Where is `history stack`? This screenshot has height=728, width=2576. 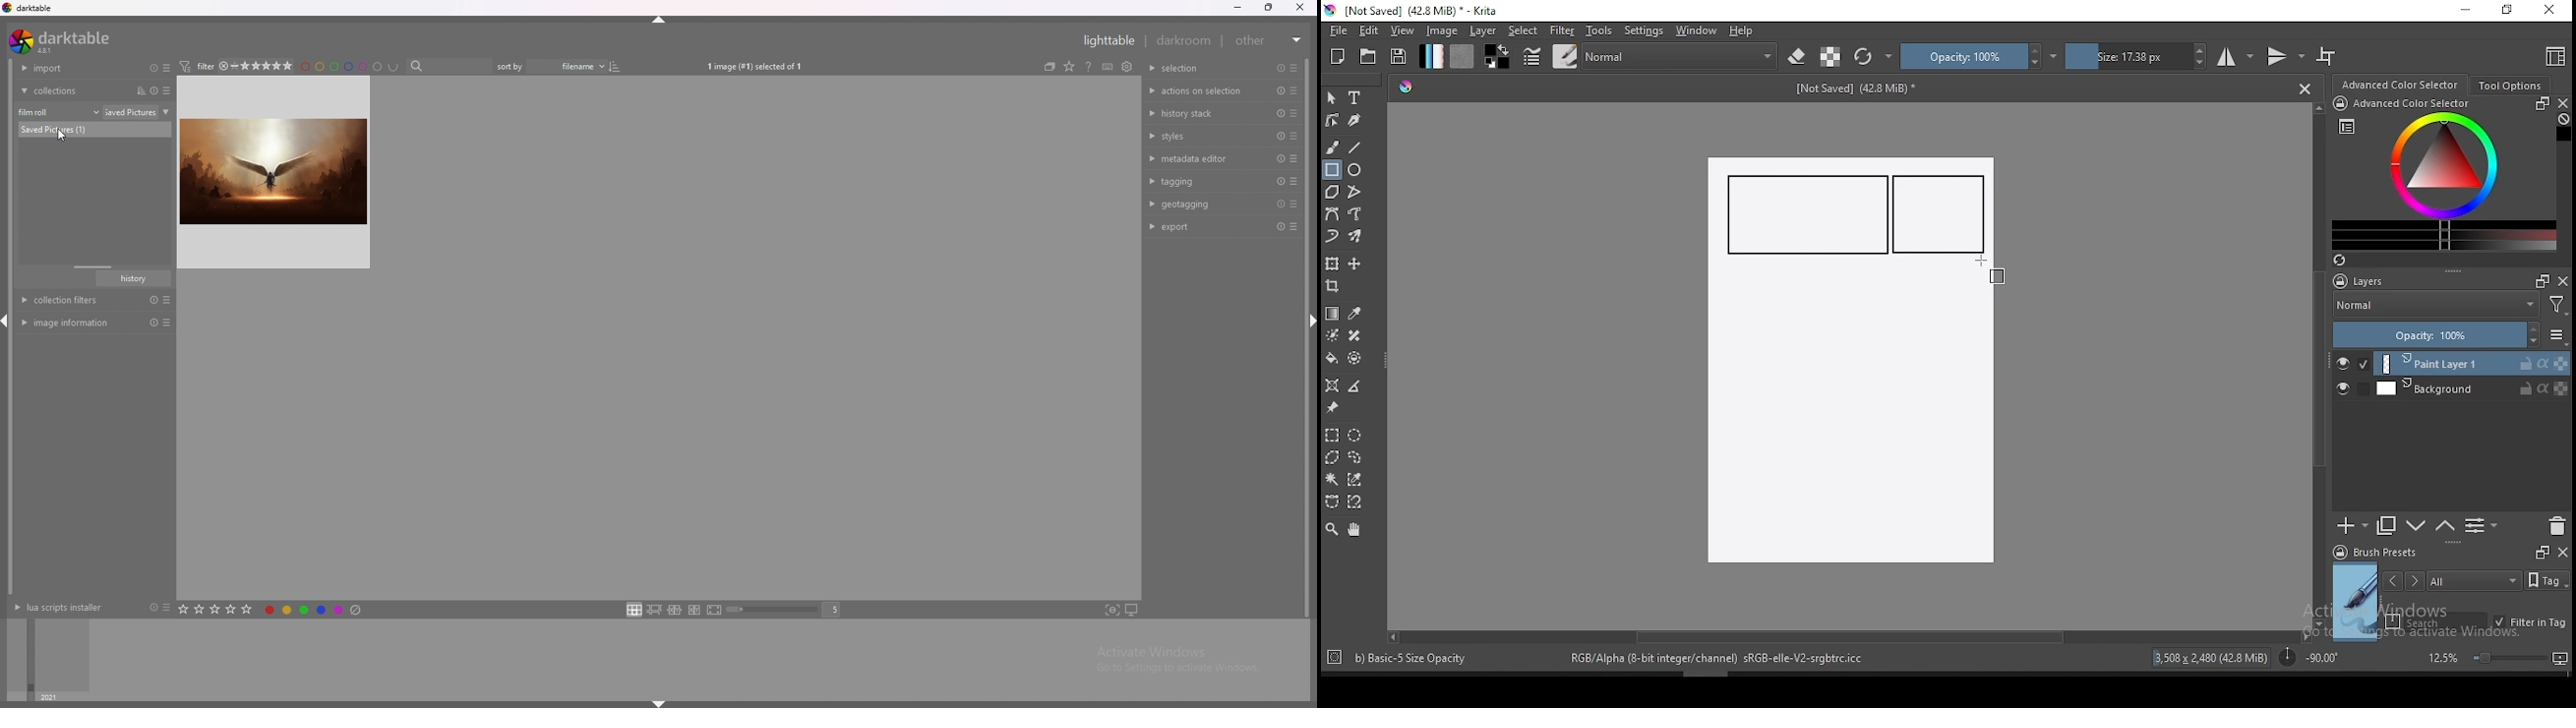
history stack is located at coordinates (1201, 113).